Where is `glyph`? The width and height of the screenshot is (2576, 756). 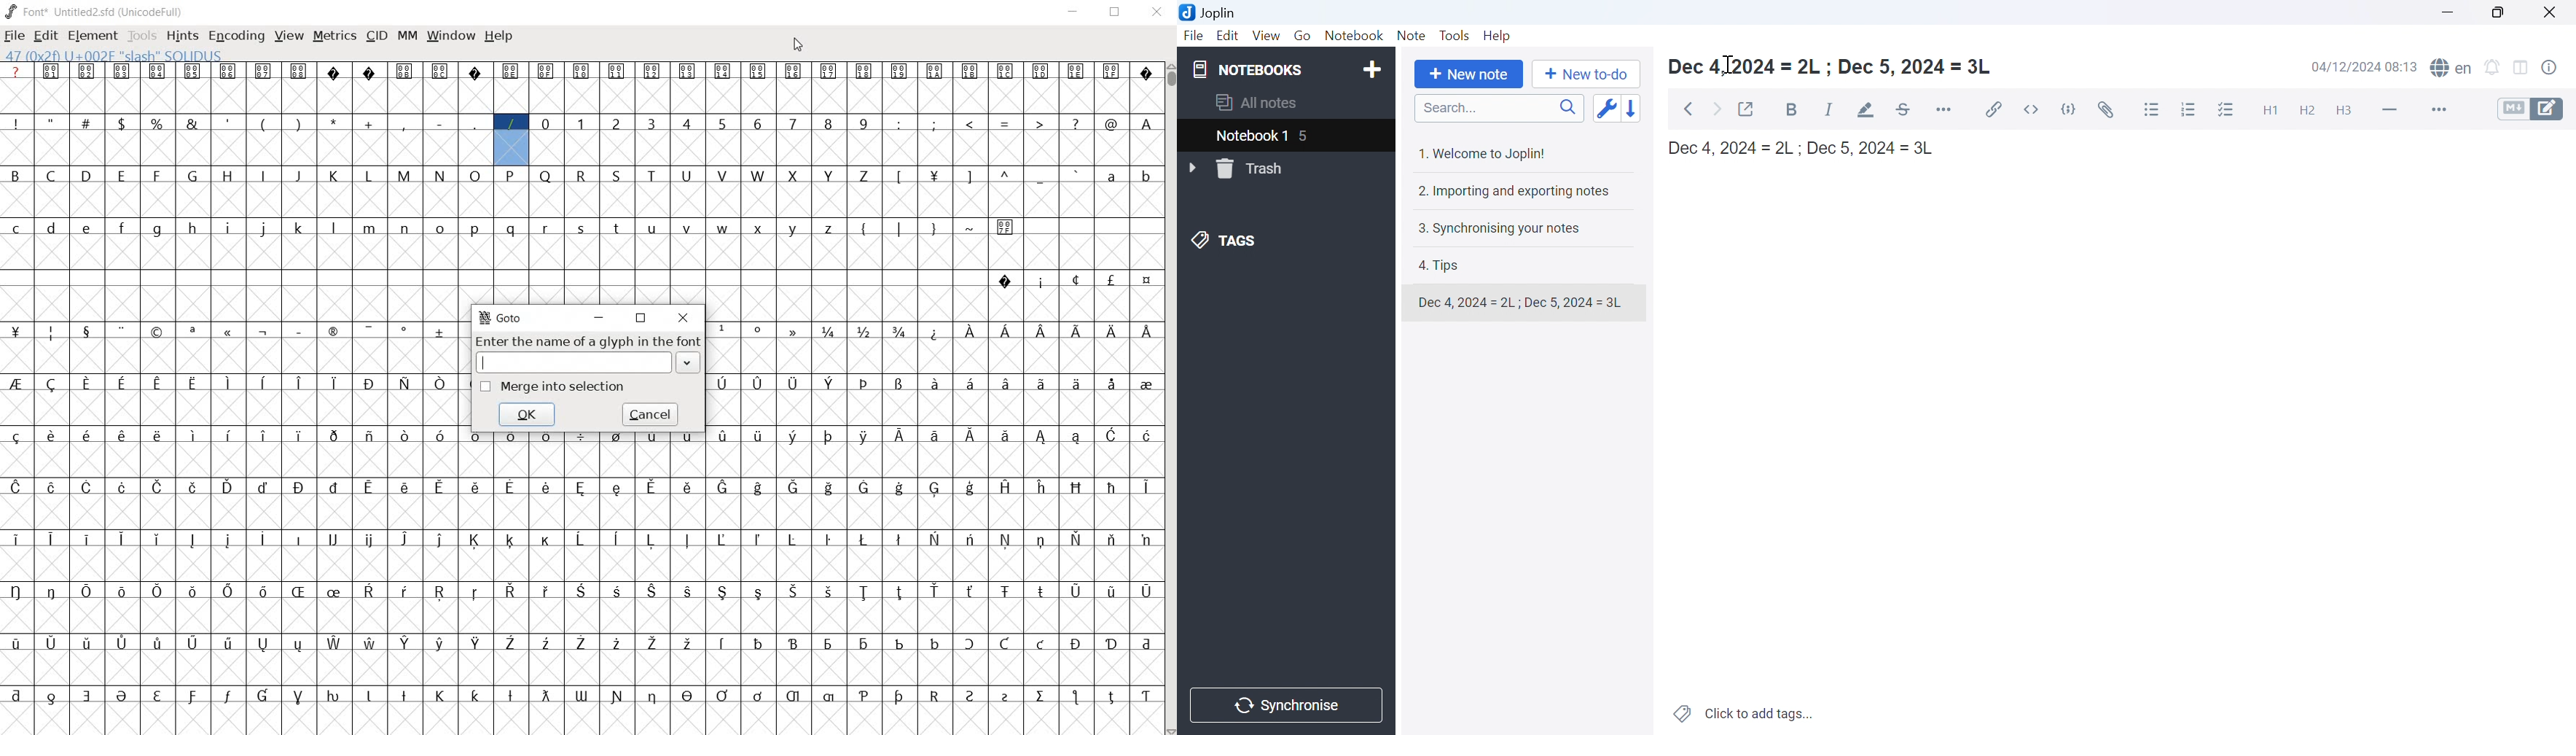 glyph is located at coordinates (970, 331).